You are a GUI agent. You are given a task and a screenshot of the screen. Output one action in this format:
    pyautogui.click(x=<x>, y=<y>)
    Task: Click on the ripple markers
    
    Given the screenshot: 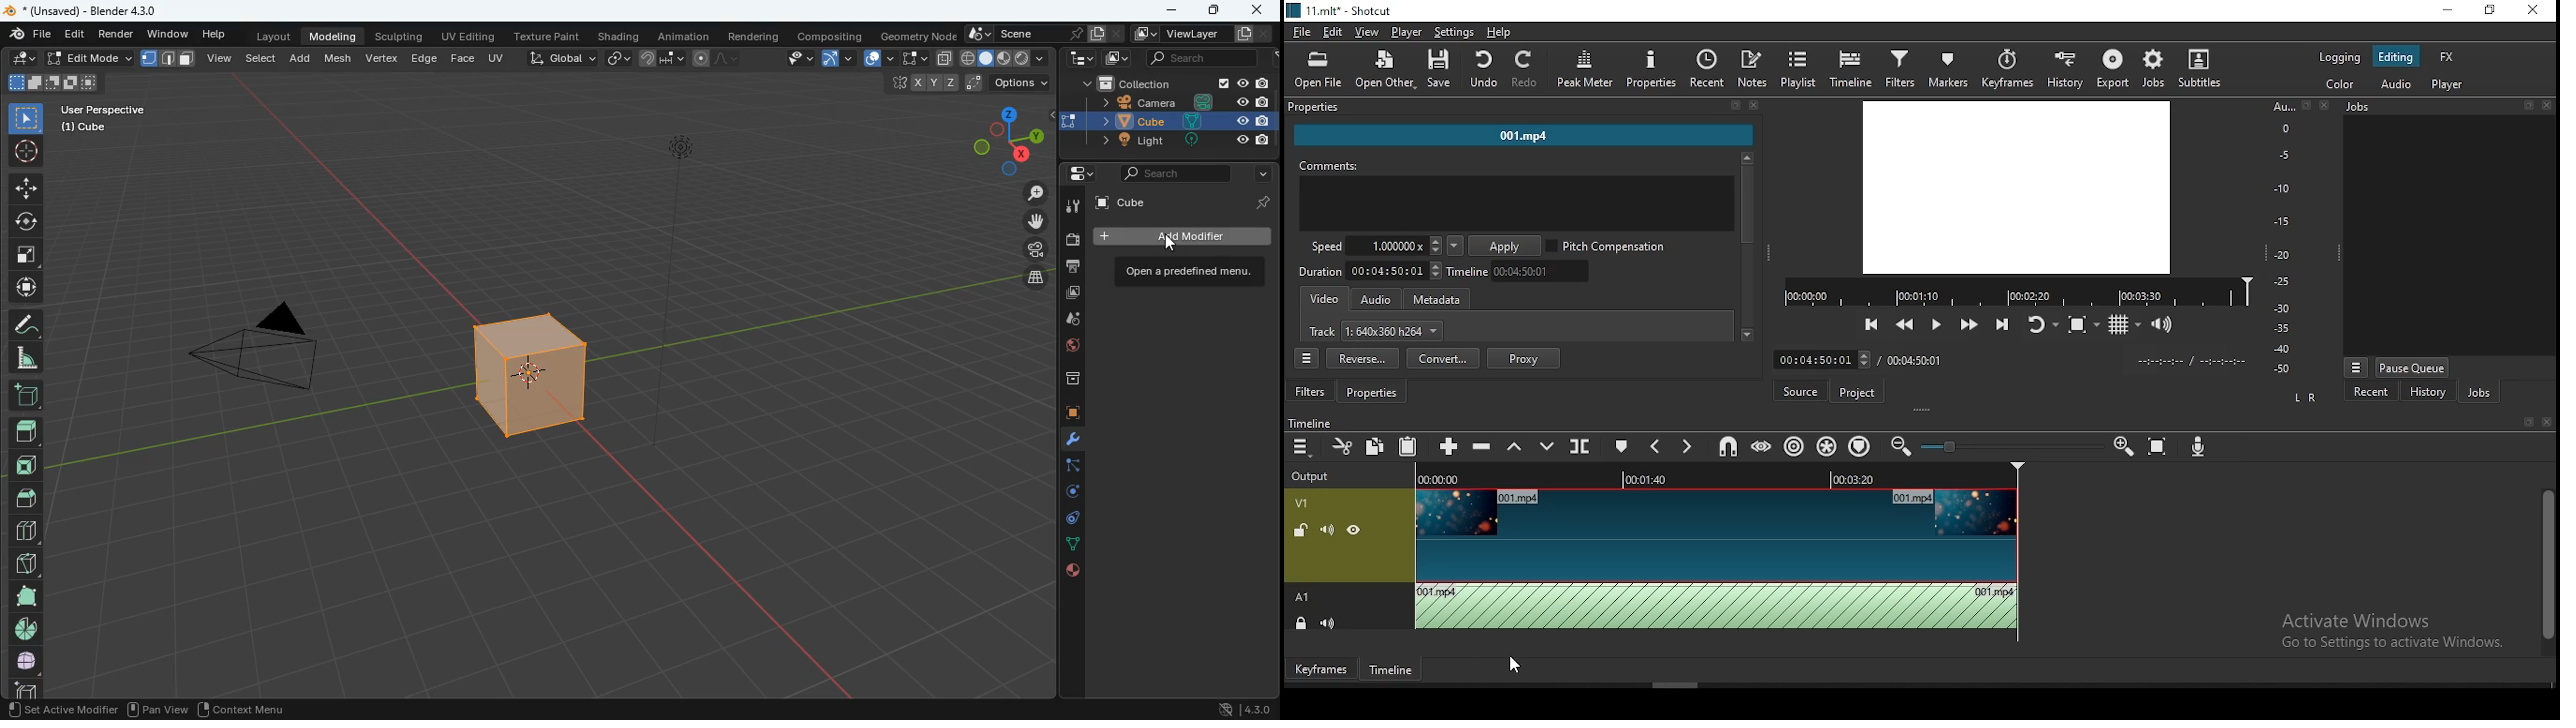 What is the action you would take?
    pyautogui.click(x=1862, y=444)
    